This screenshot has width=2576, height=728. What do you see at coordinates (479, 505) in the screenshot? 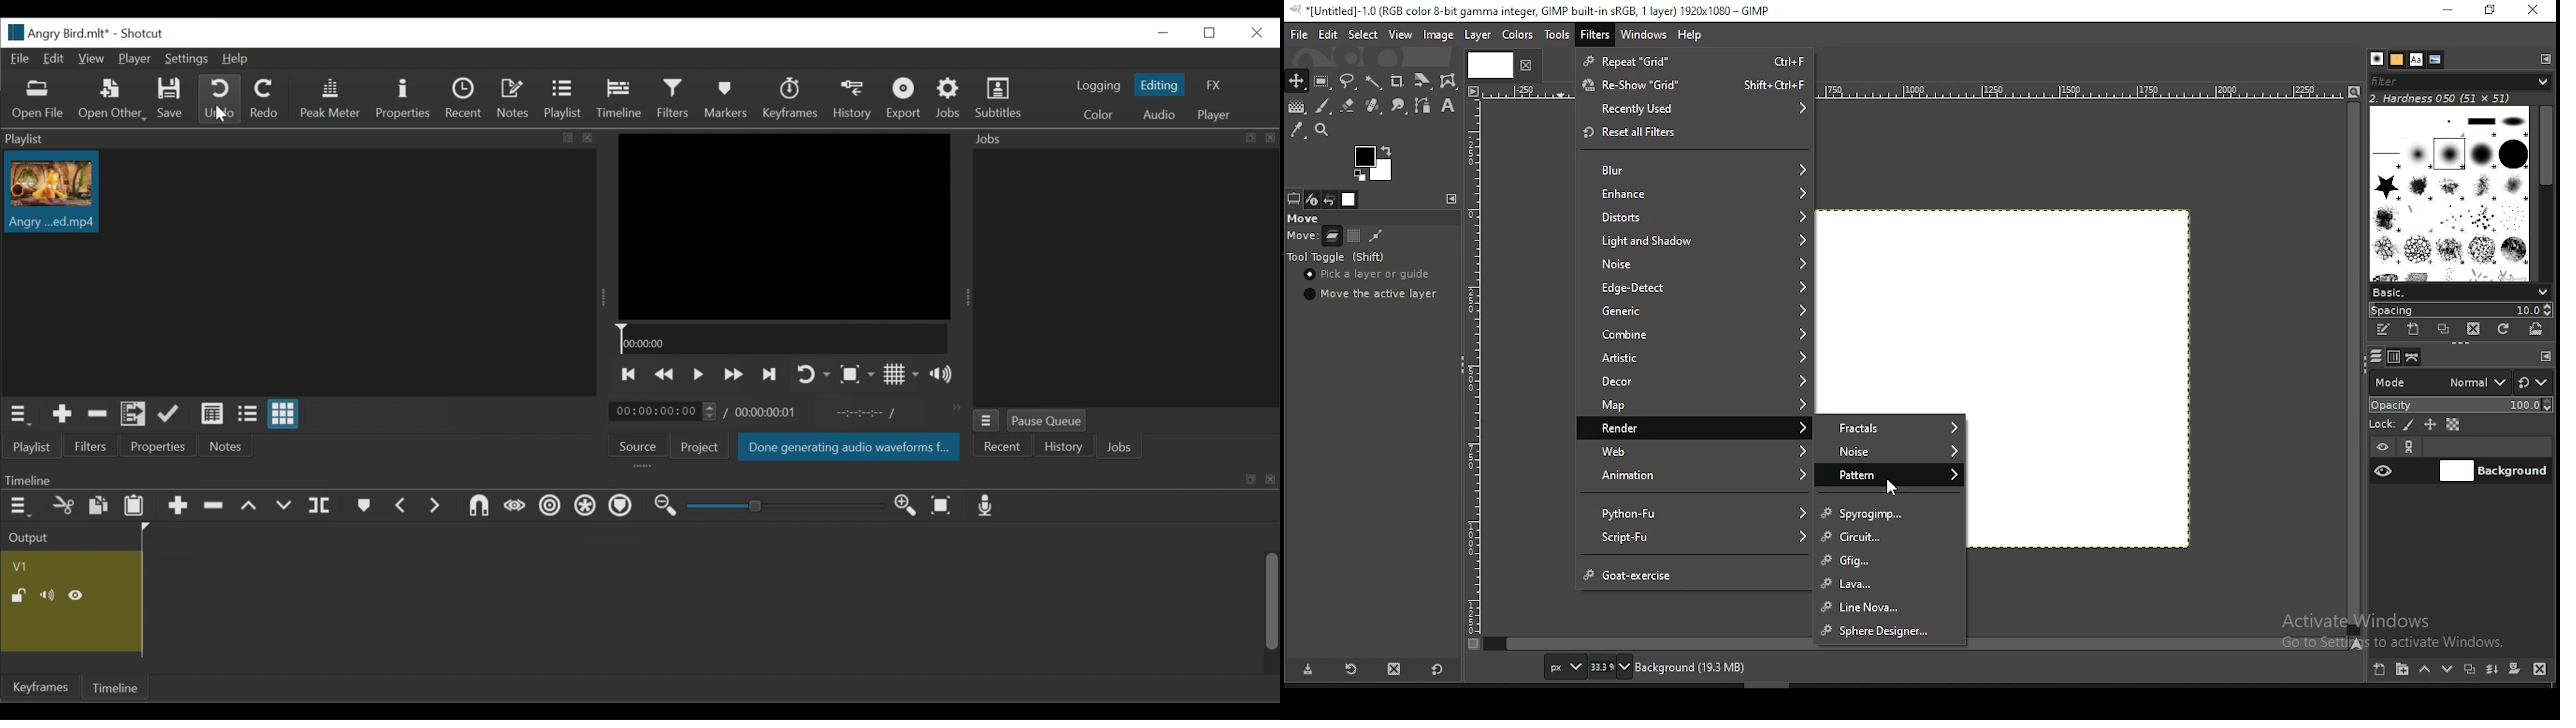
I see `snap` at bounding box center [479, 505].